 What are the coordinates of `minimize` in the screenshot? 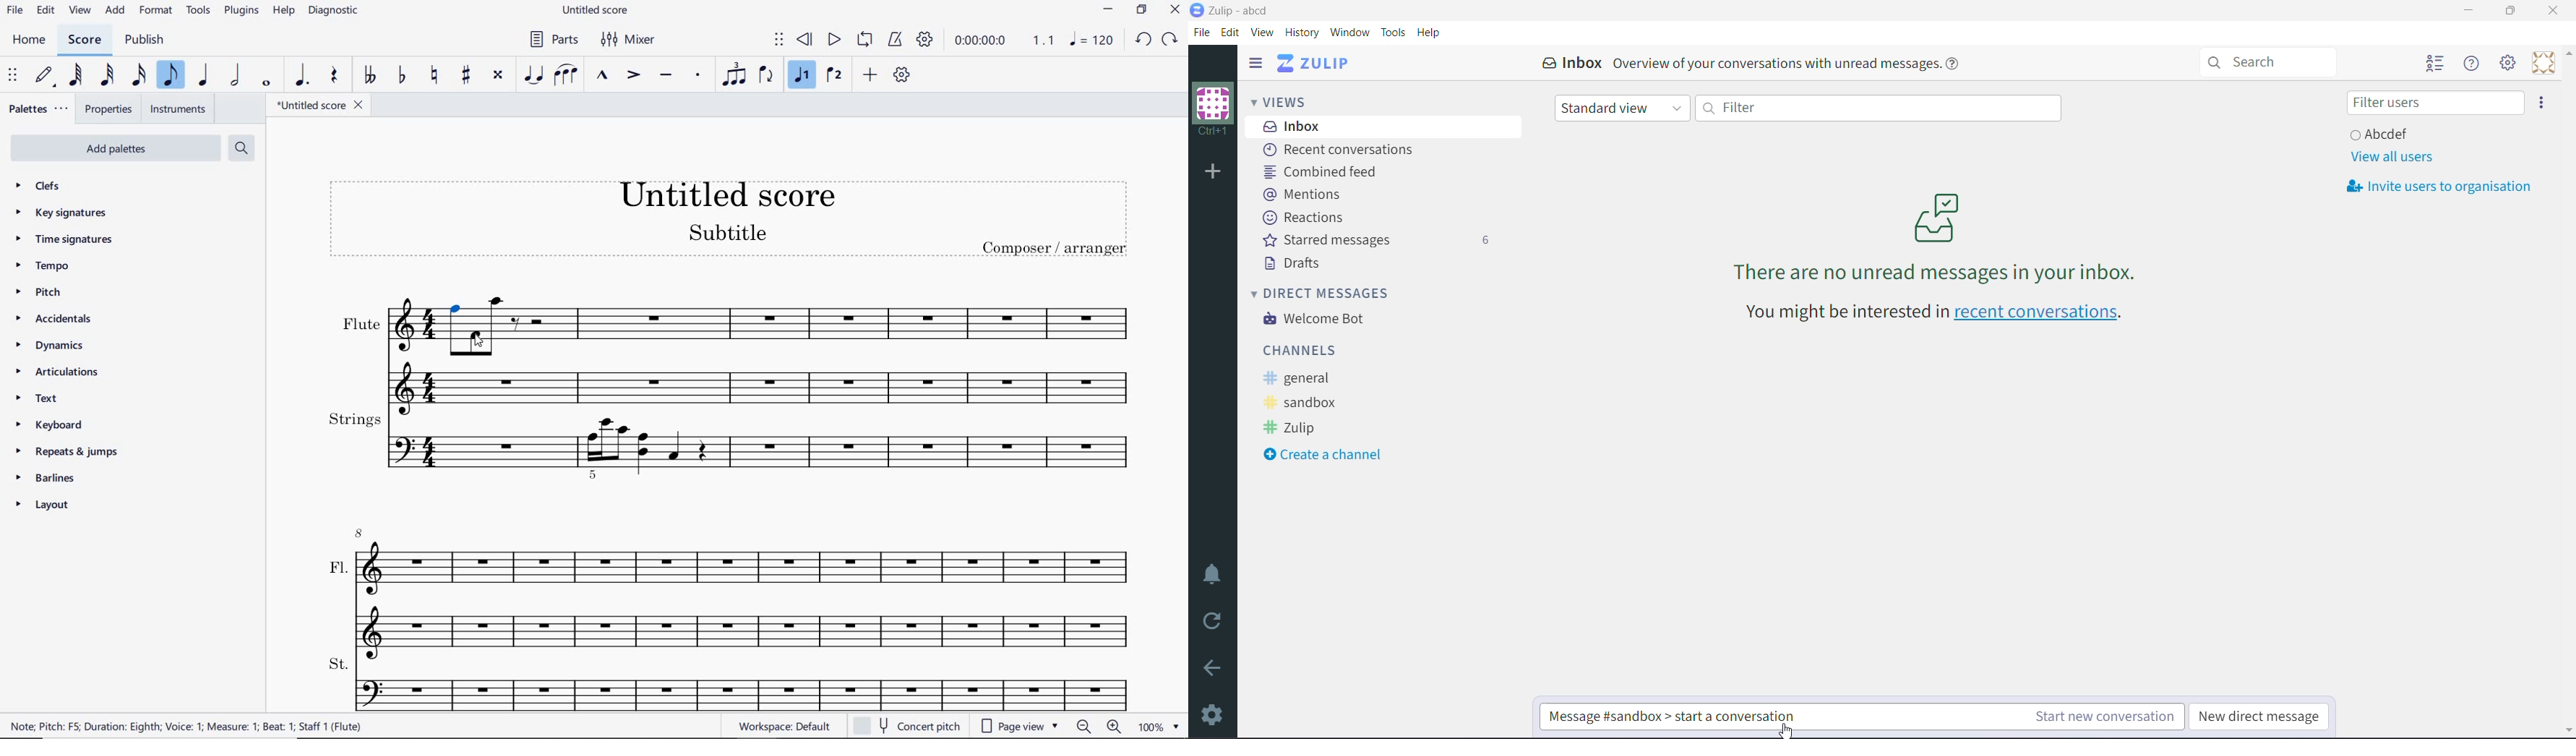 It's located at (1108, 9).